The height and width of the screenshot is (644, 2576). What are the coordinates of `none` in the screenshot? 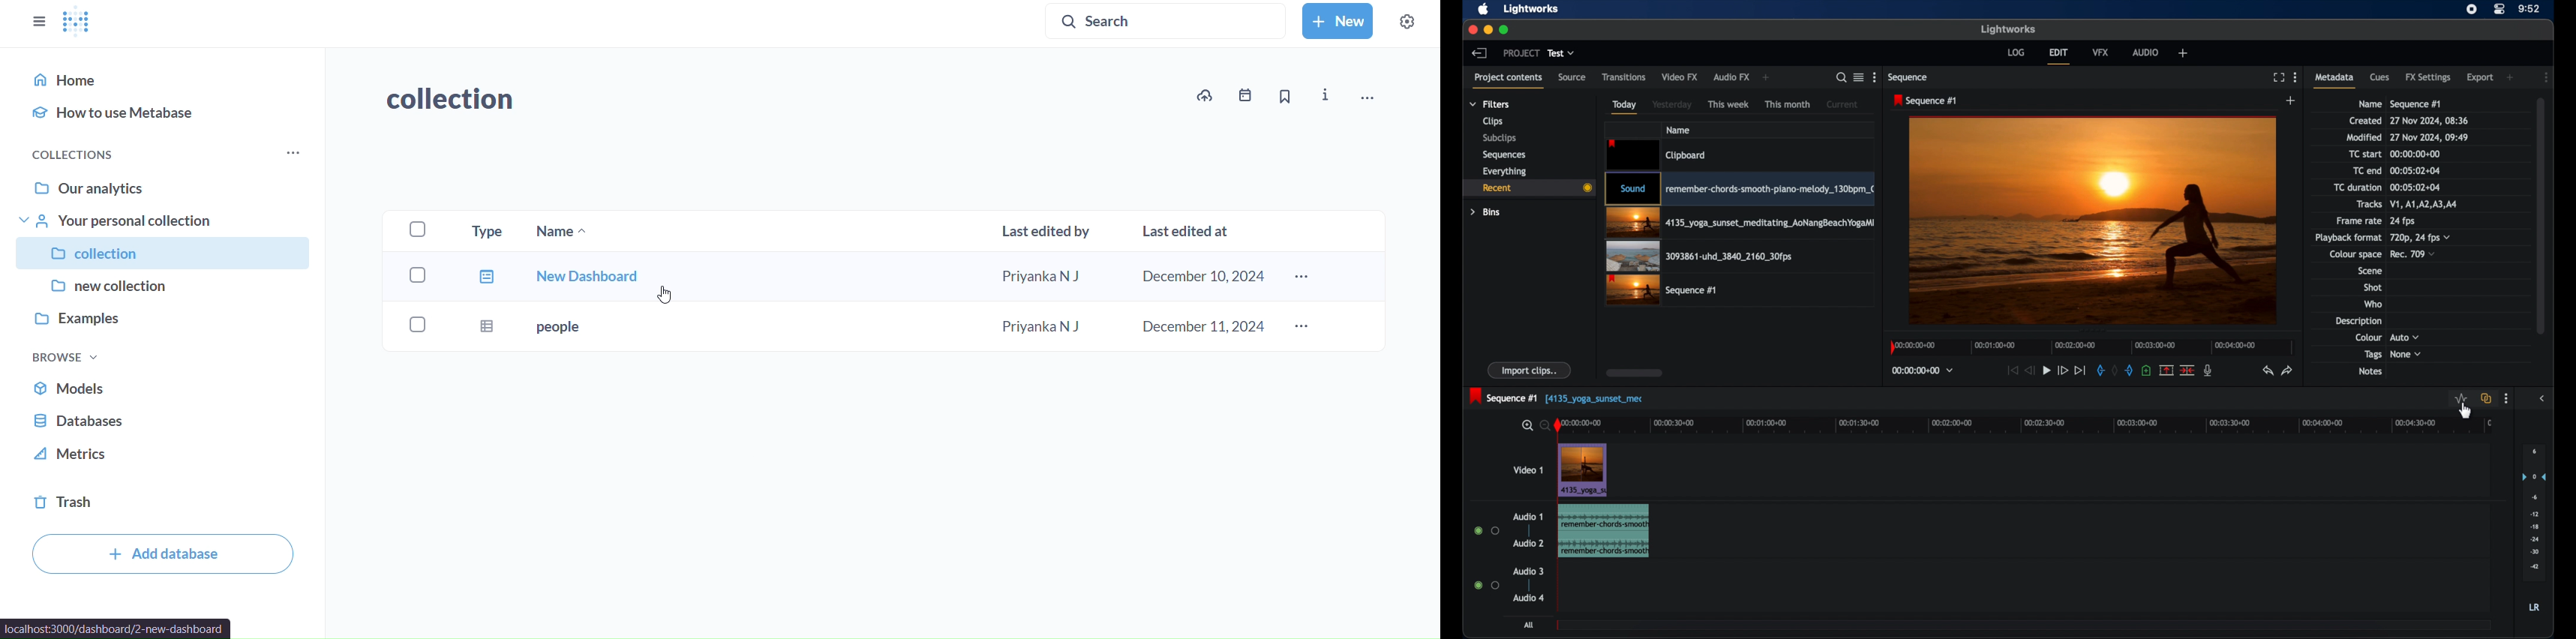 It's located at (2407, 354).